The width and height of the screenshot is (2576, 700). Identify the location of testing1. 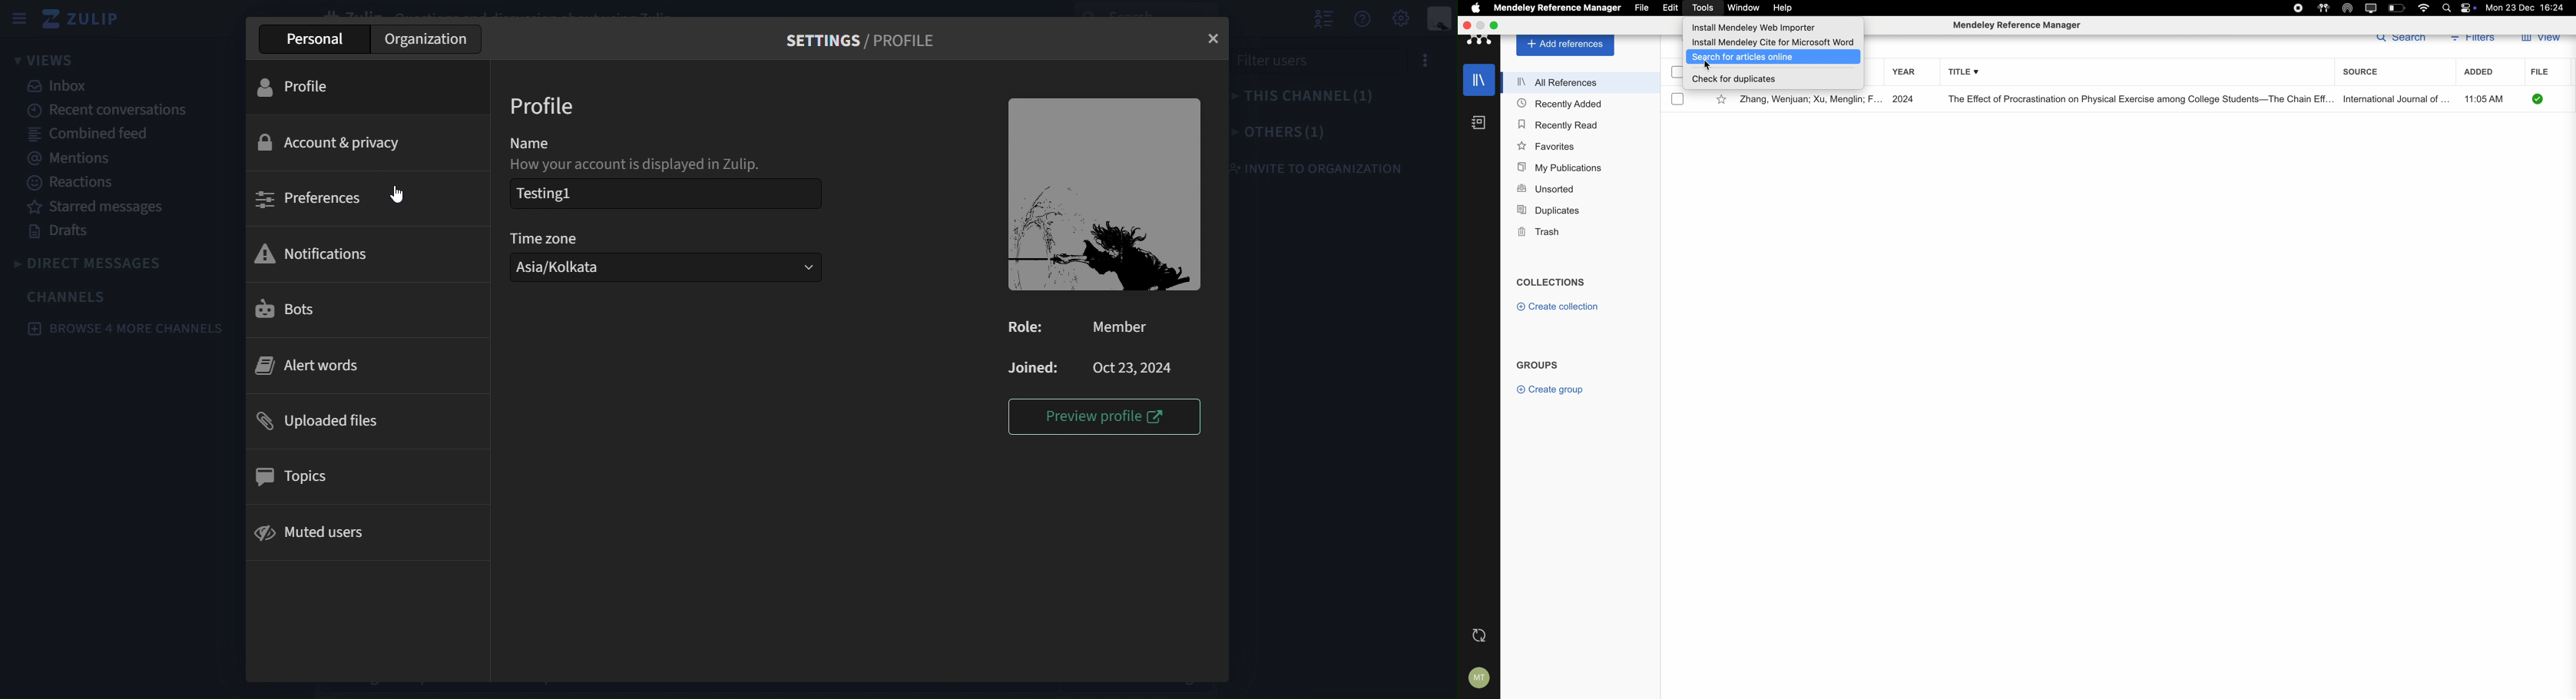
(667, 193).